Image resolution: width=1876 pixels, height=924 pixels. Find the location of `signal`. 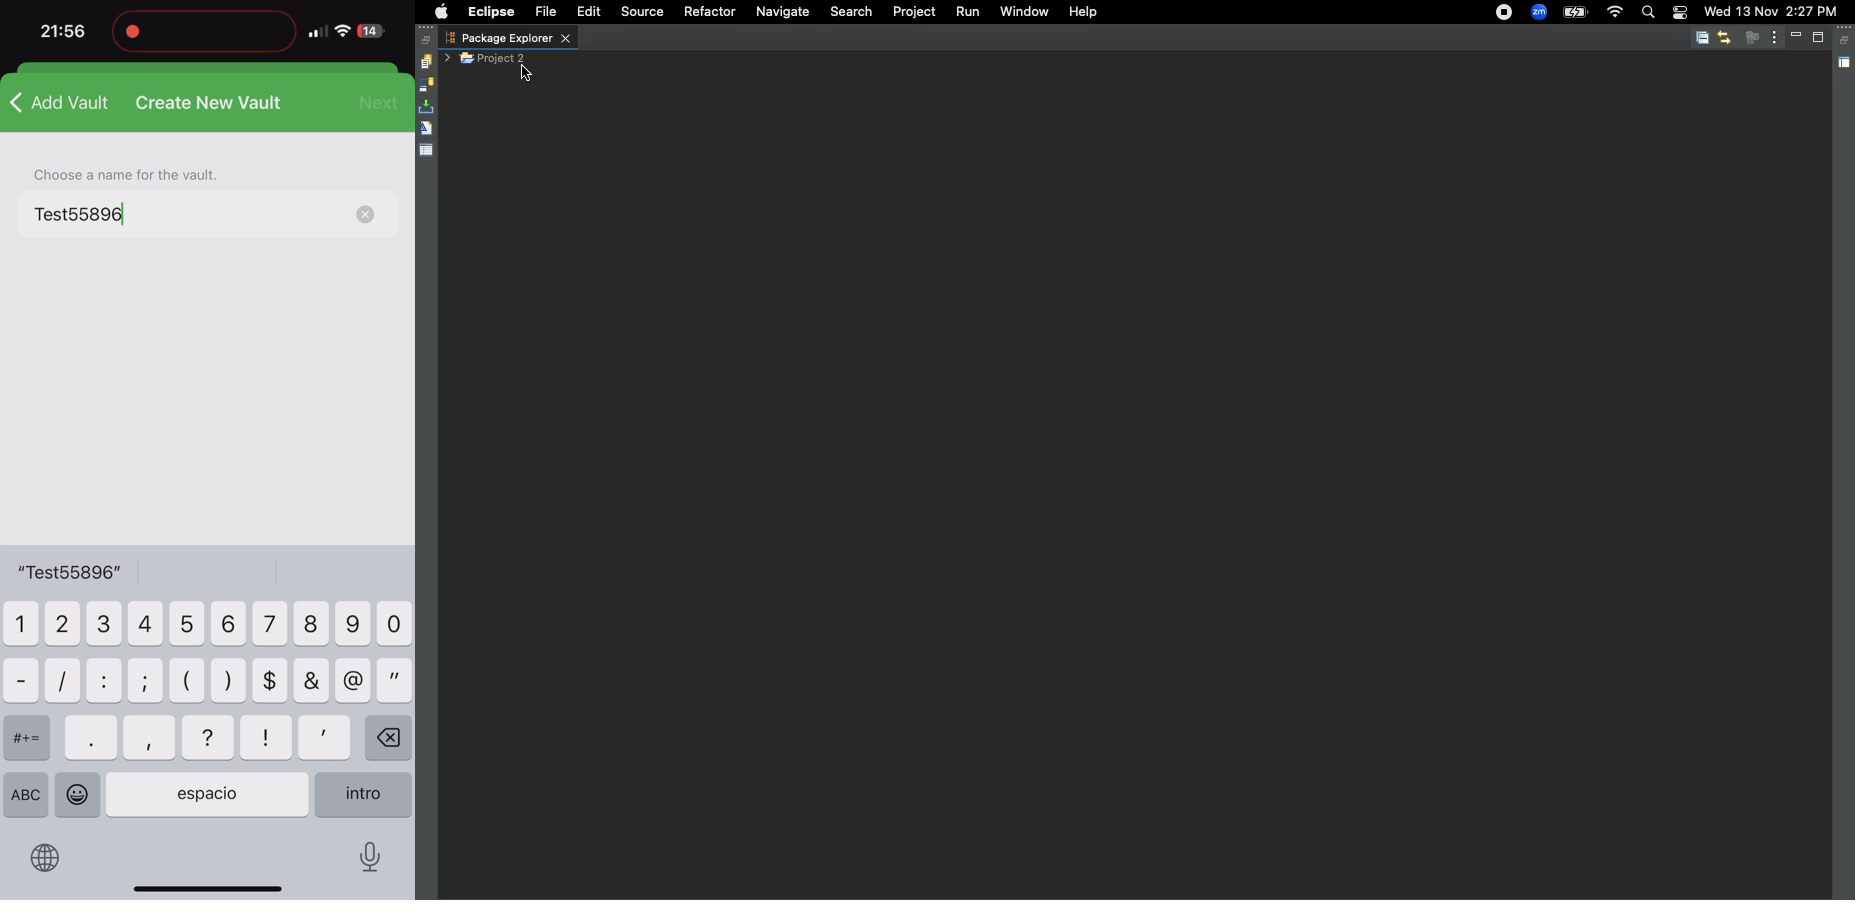

signal is located at coordinates (317, 31).